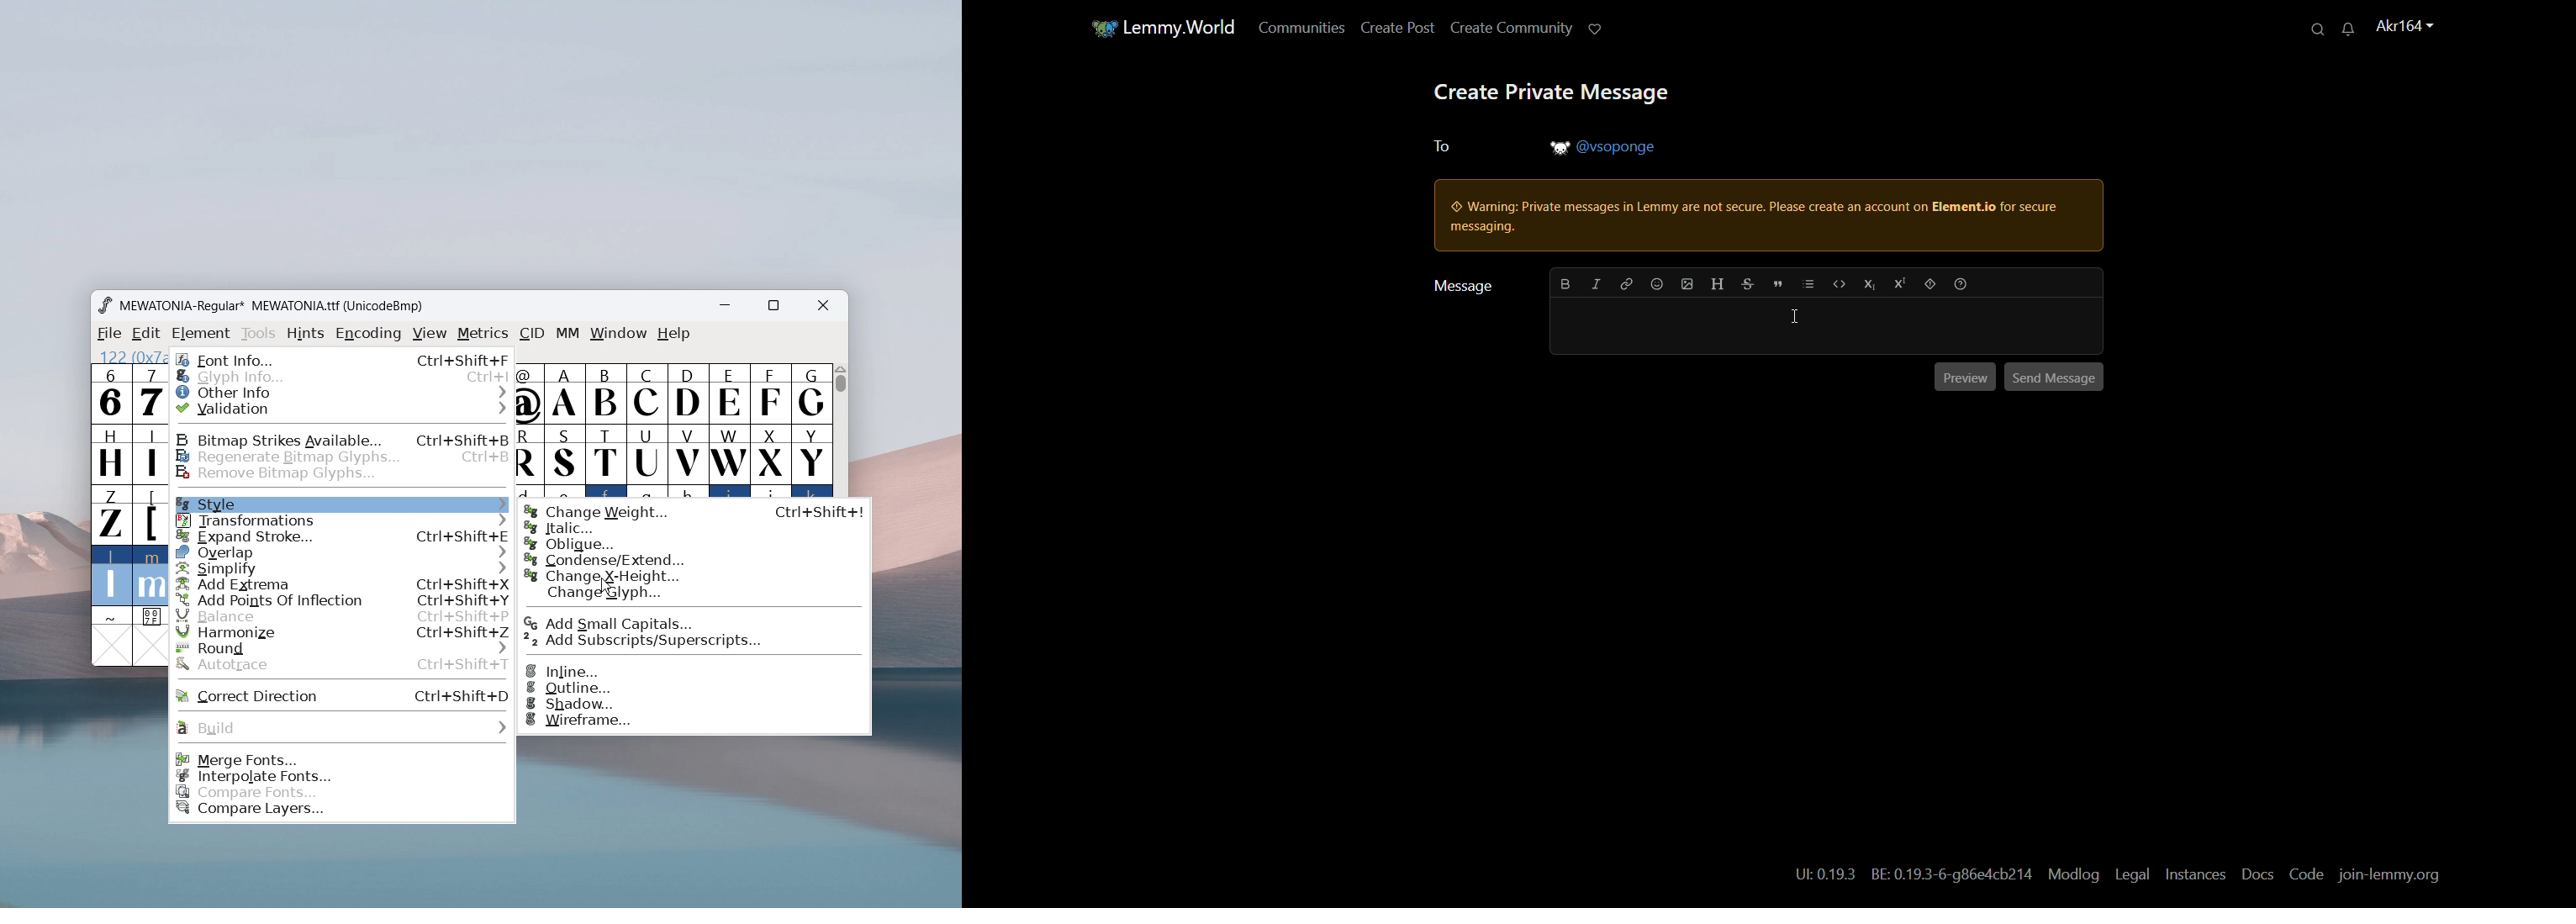 Image resolution: width=2576 pixels, height=924 pixels. I want to click on F, so click(769, 393).